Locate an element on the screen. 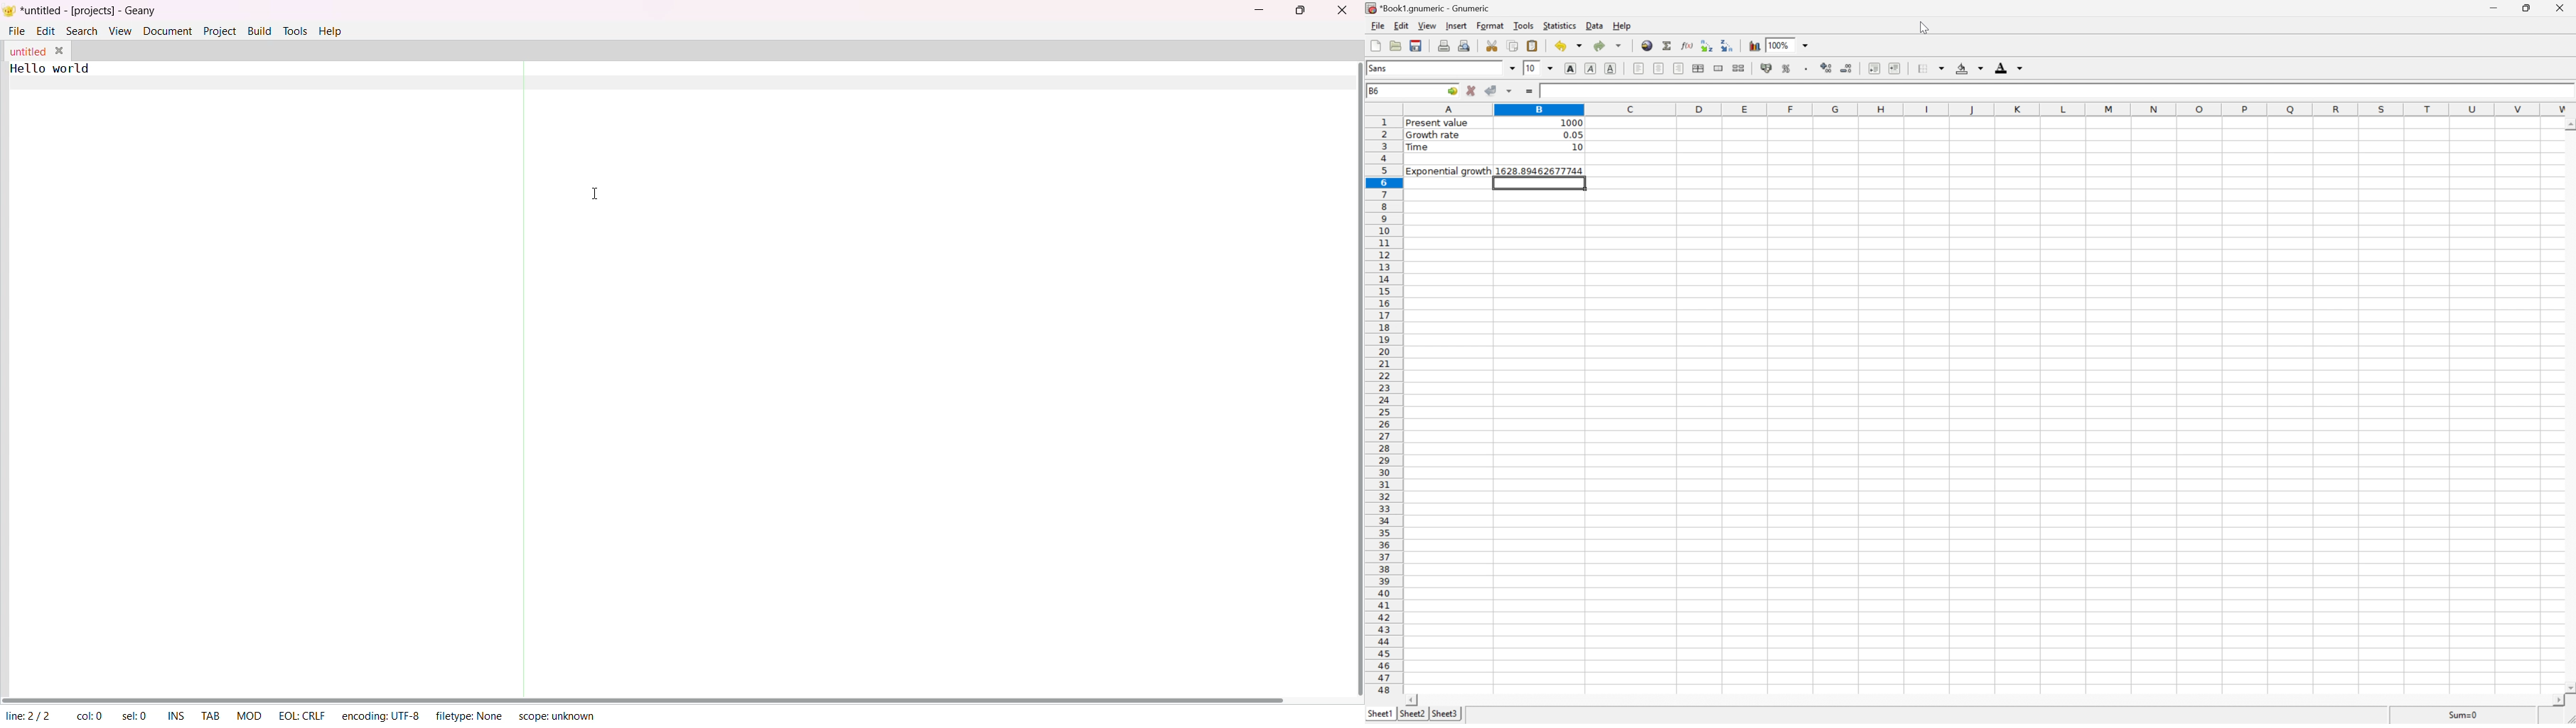 The height and width of the screenshot is (728, 2576). Cut the selection is located at coordinates (1492, 45).